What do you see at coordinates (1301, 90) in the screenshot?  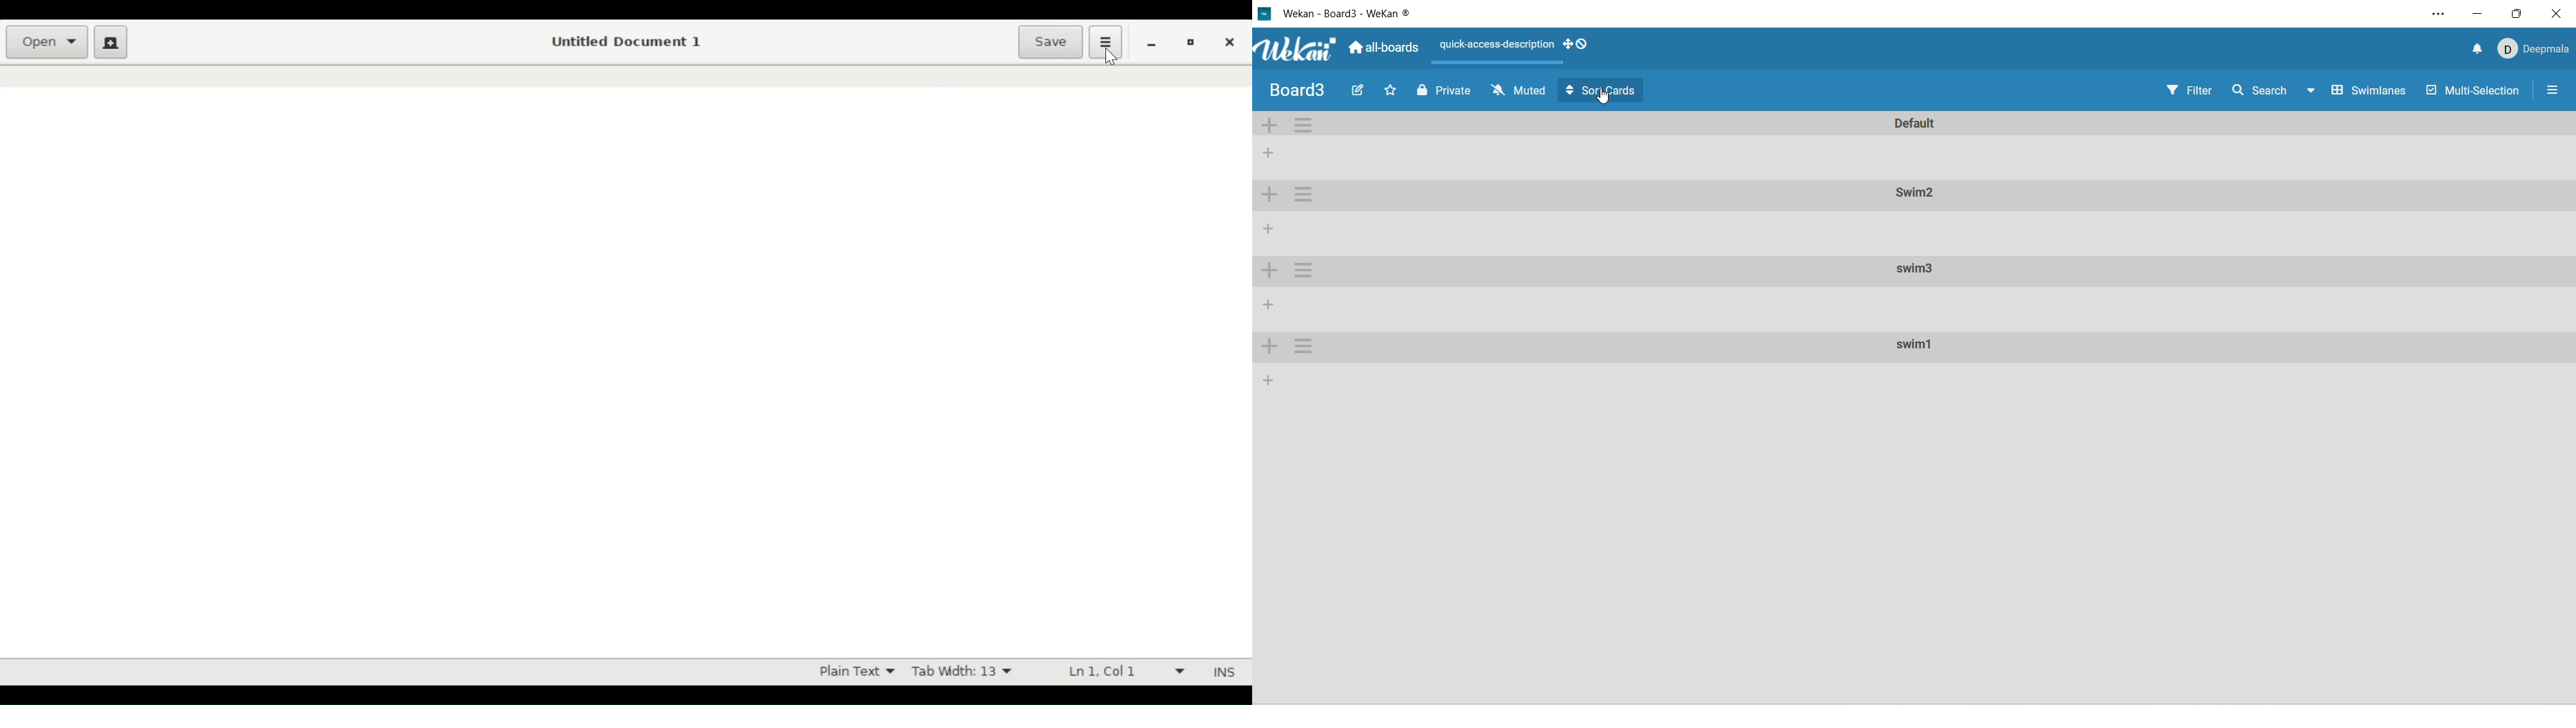 I see `board title` at bounding box center [1301, 90].